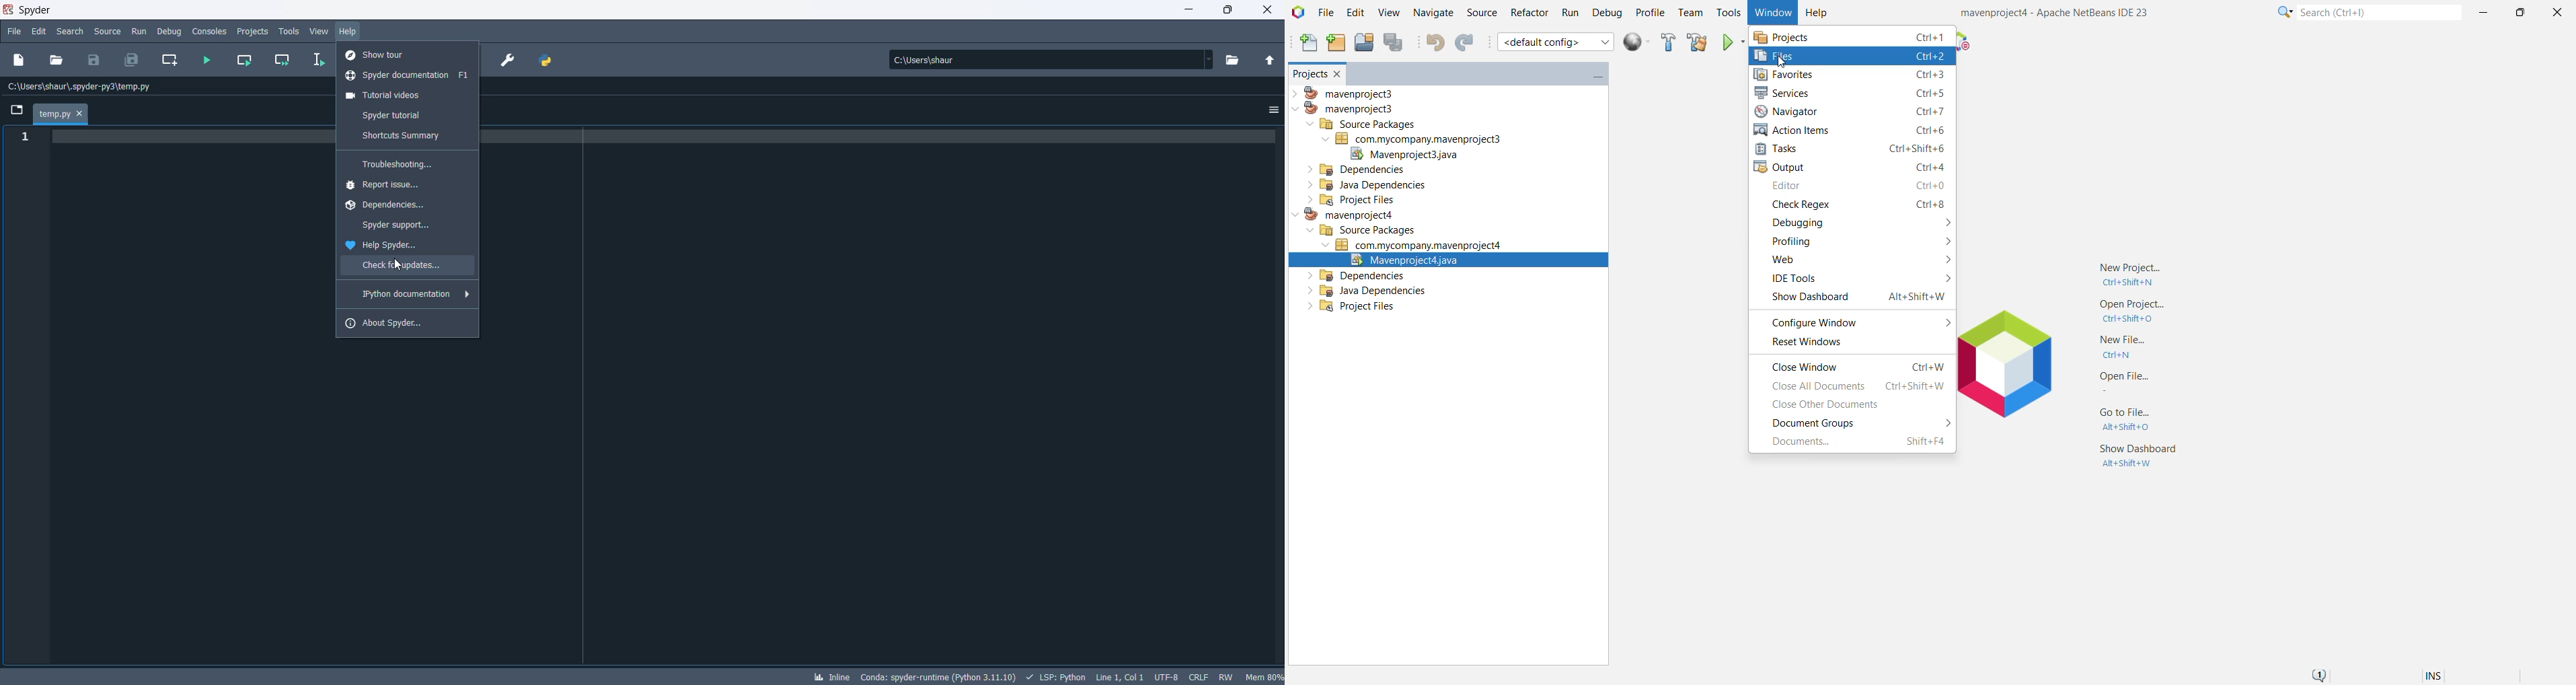 This screenshot has height=700, width=2576. What do you see at coordinates (207, 61) in the screenshot?
I see `run file` at bounding box center [207, 61].